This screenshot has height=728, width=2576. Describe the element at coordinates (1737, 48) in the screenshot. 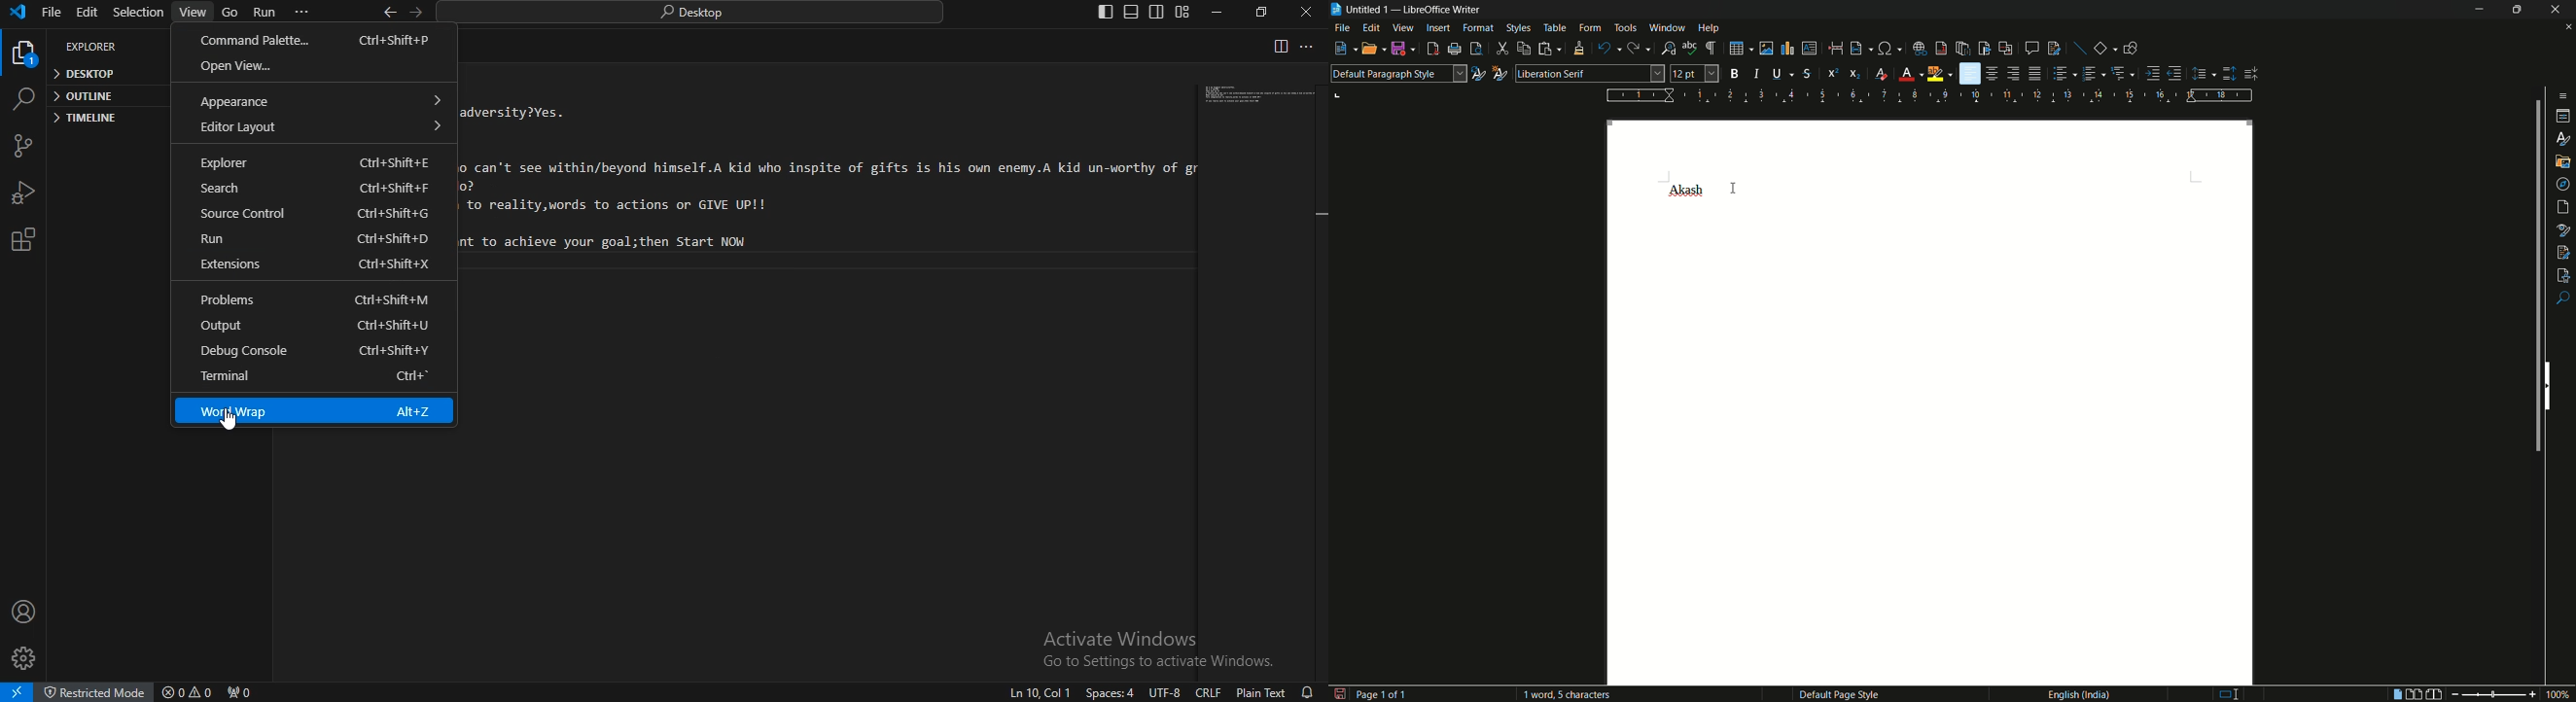

I see `insert table` at that location.